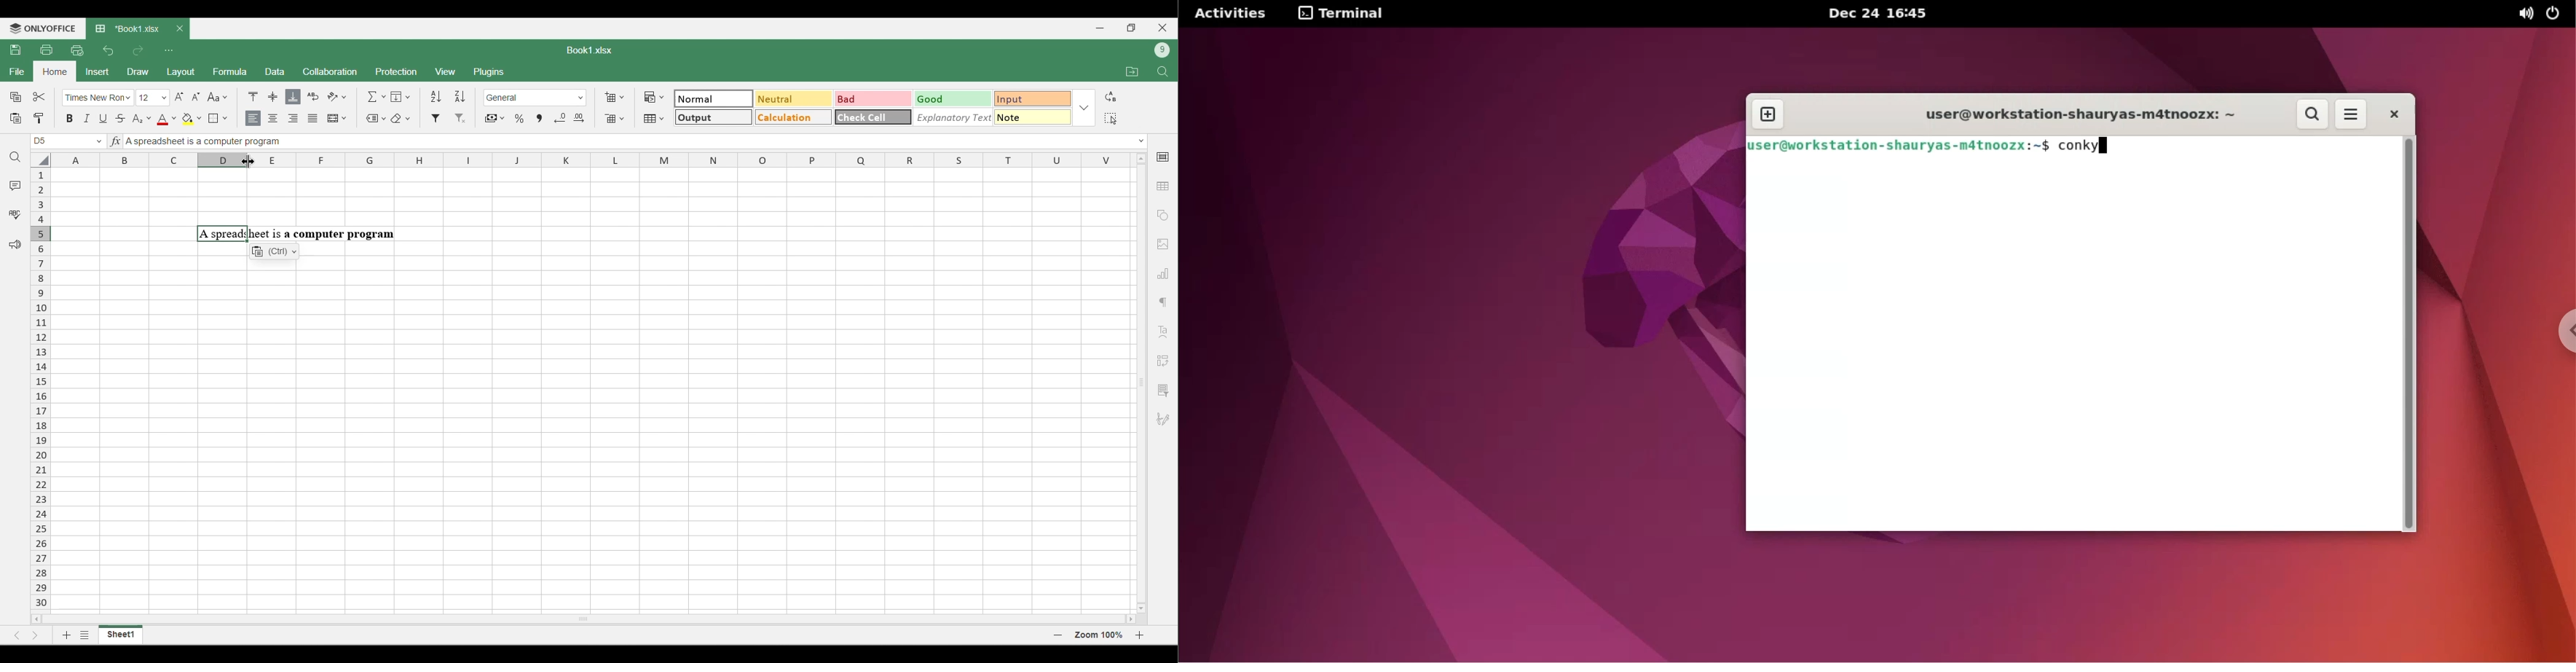 Image resolution: width=2576 pixels, height=672 pixels. I want to click on Insert cell options, so click(614, 97).